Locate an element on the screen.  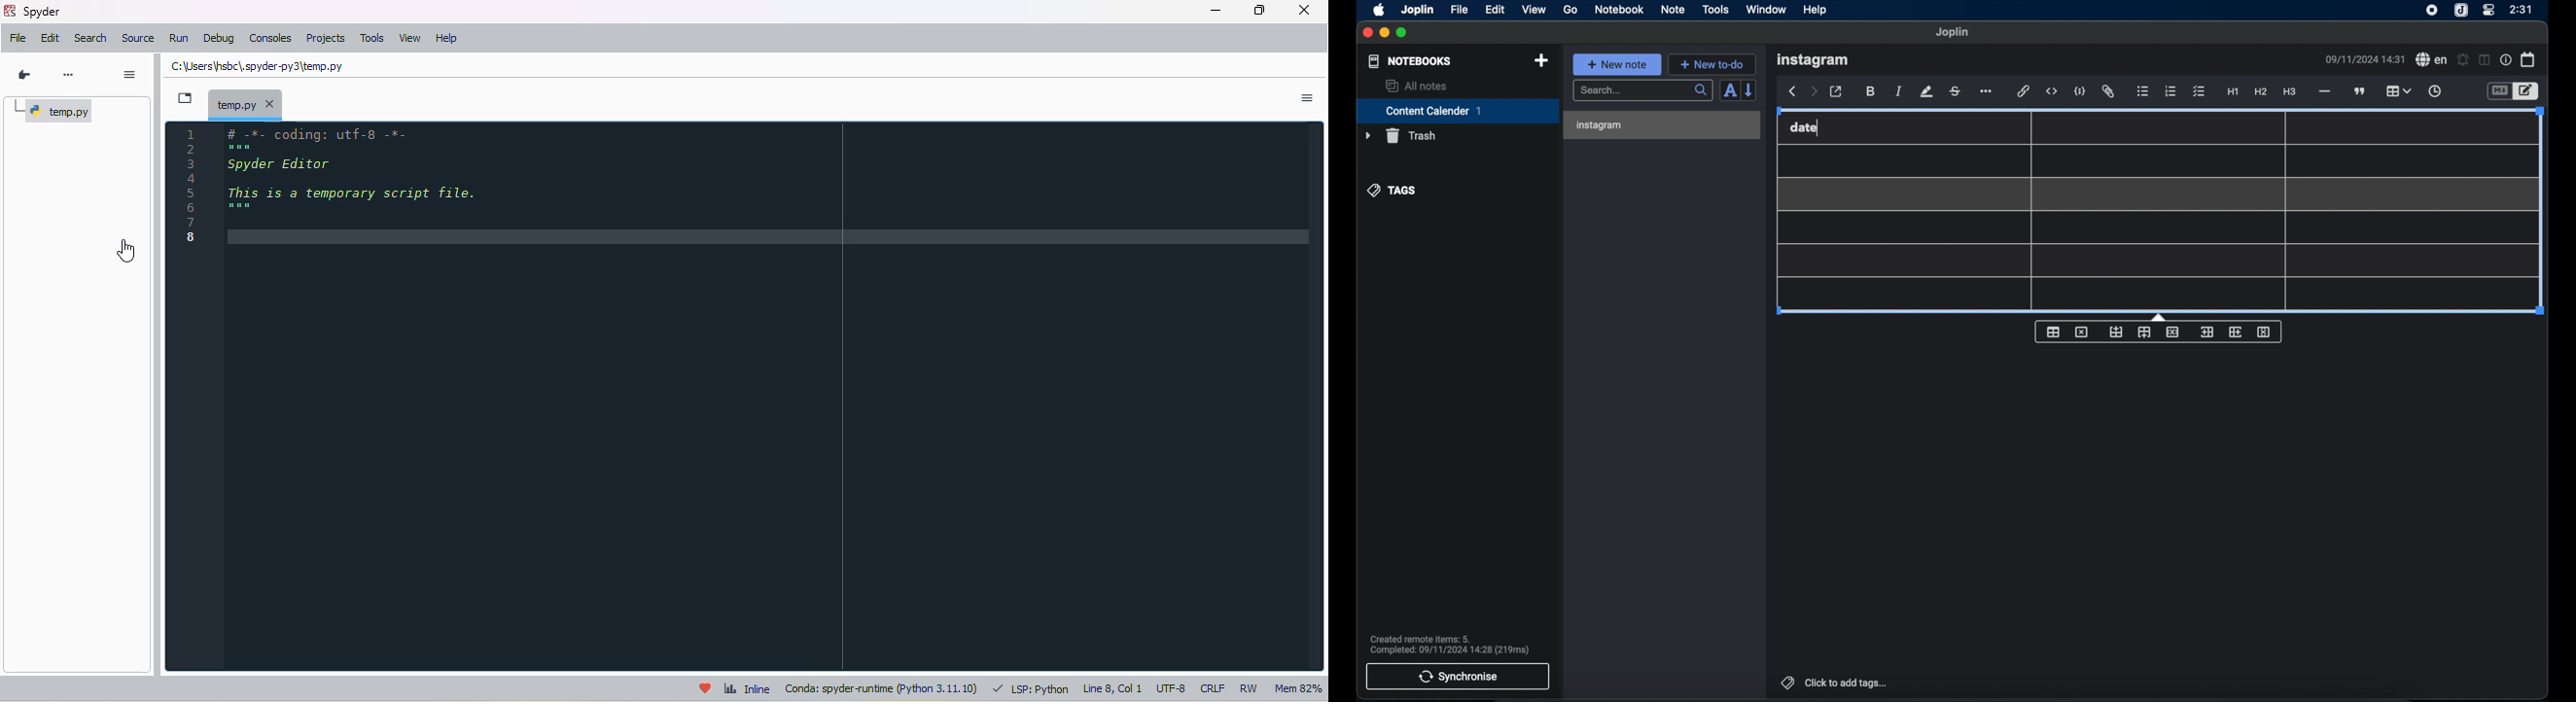
note is located at coordinates (1673, 10).